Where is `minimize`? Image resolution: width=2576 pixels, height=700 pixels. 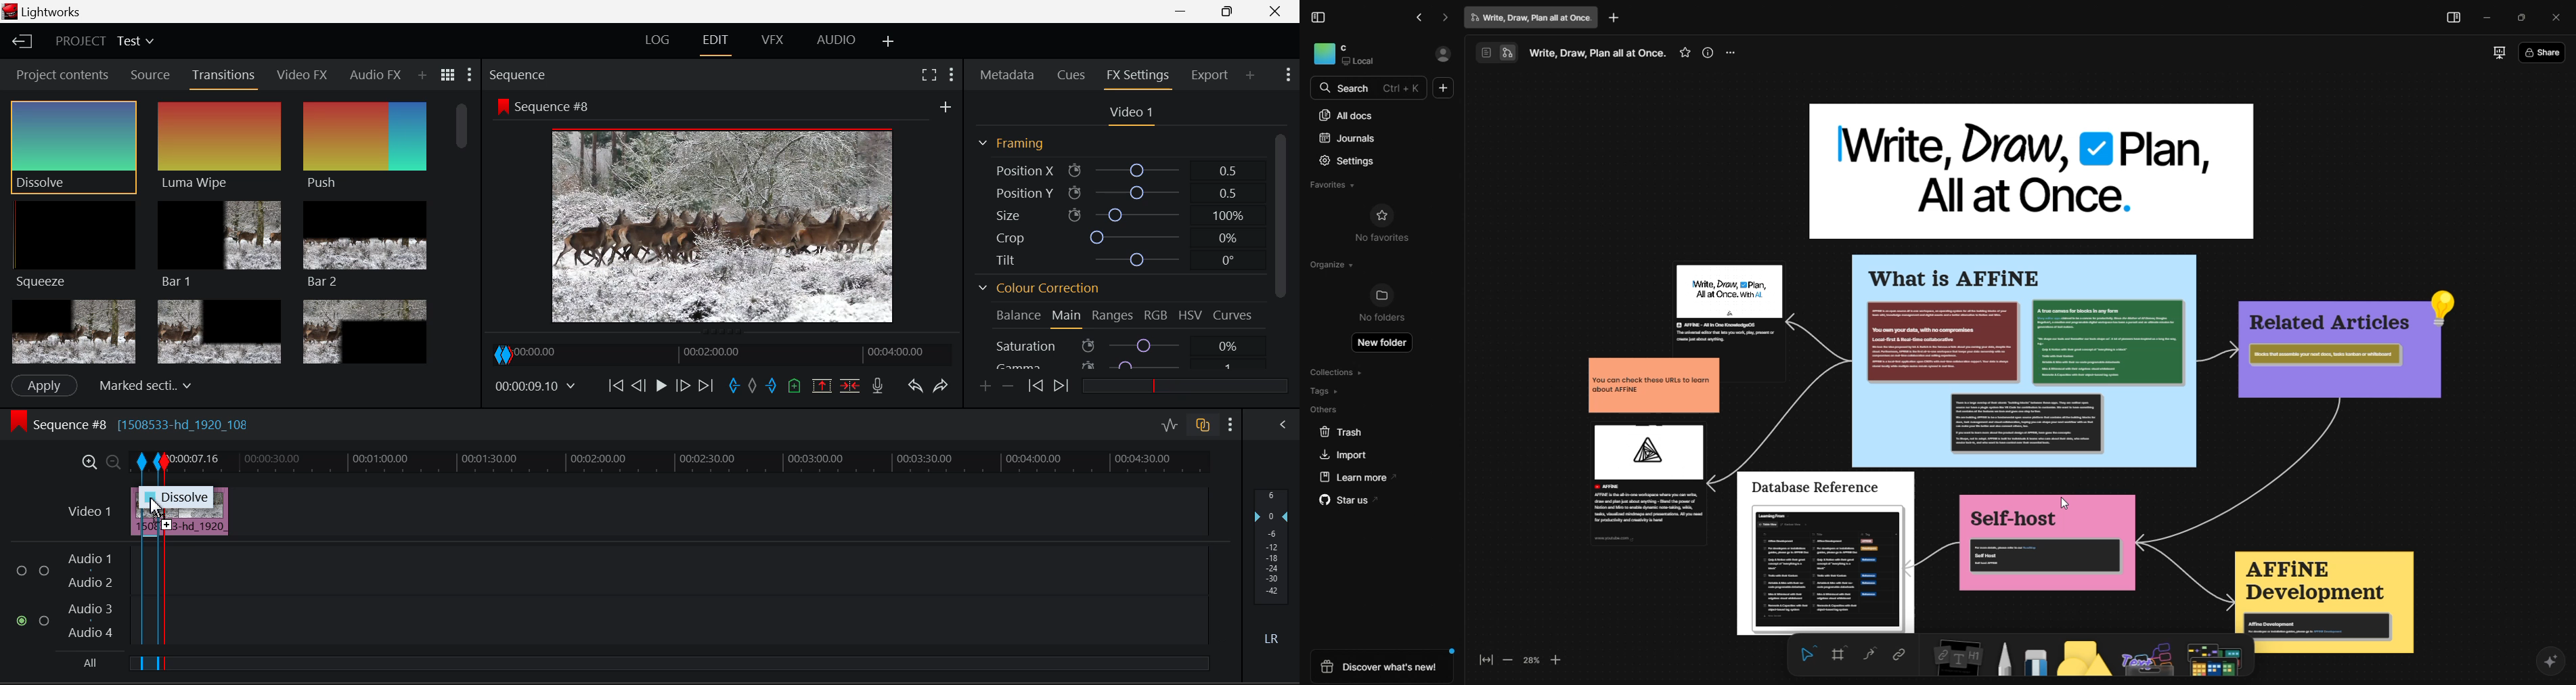 minimize is located at coordinates (2484, 19).